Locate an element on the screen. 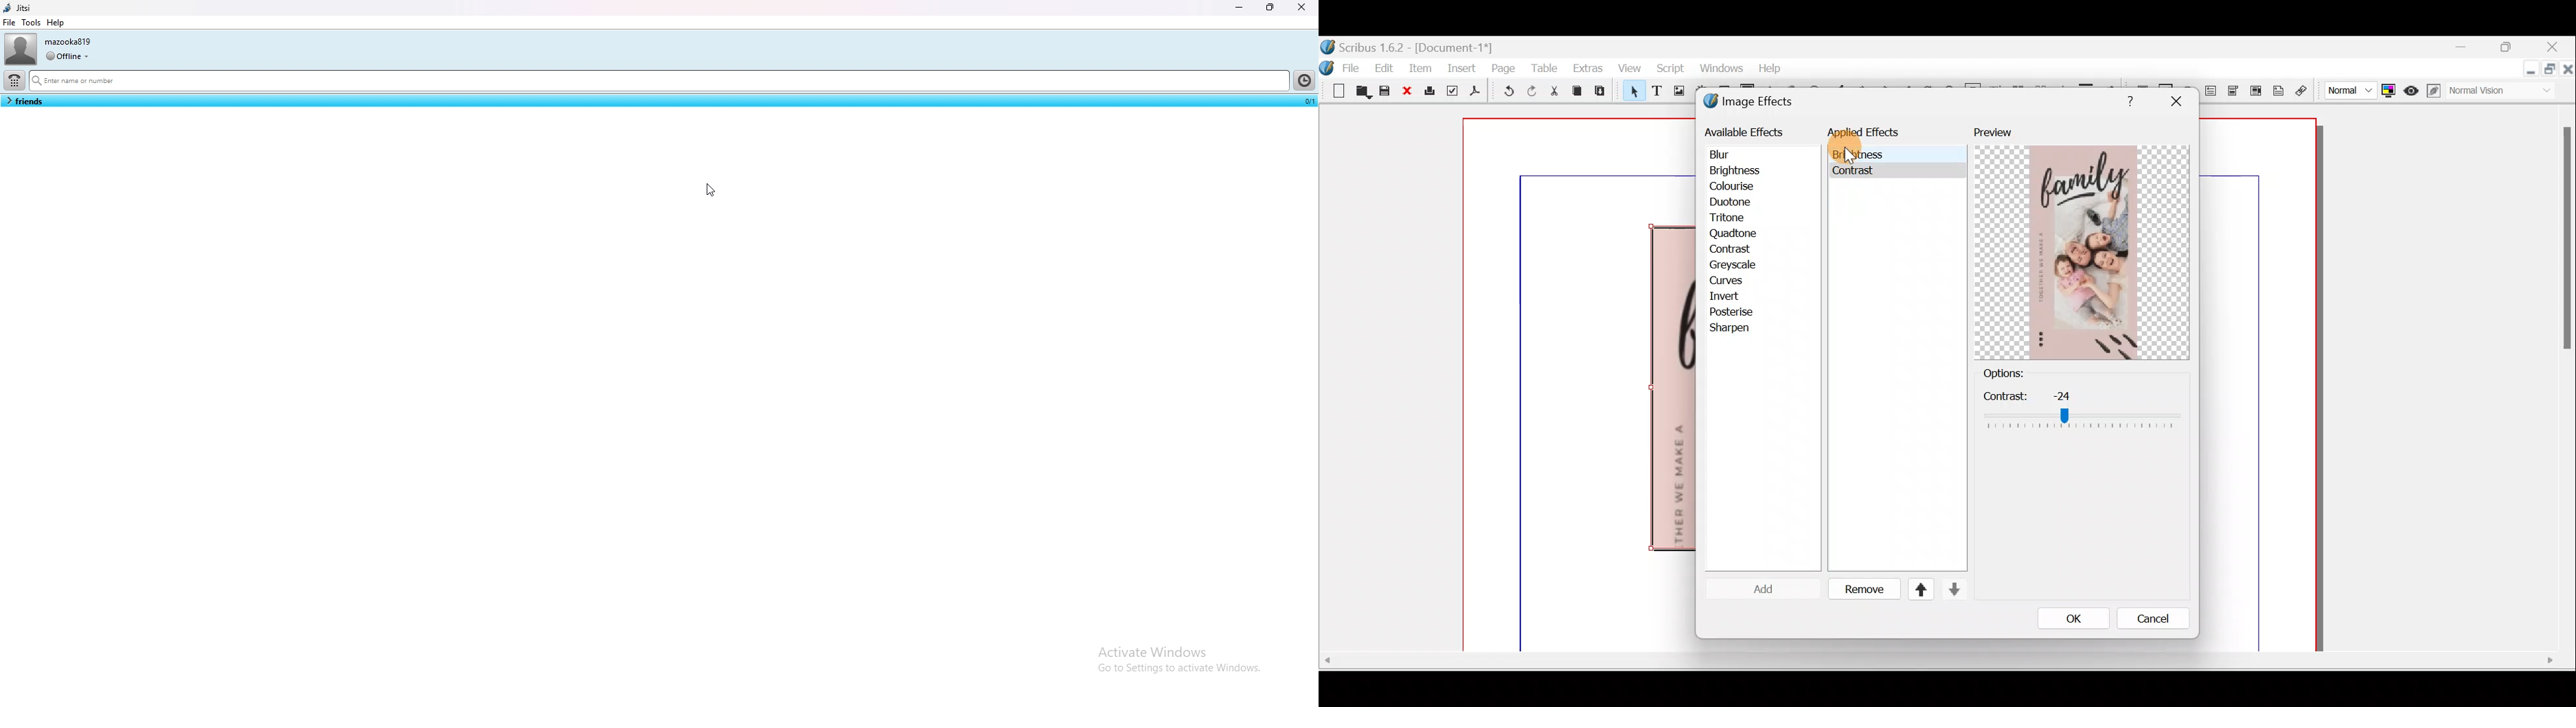  Options is located at coordinates (2025, 374).